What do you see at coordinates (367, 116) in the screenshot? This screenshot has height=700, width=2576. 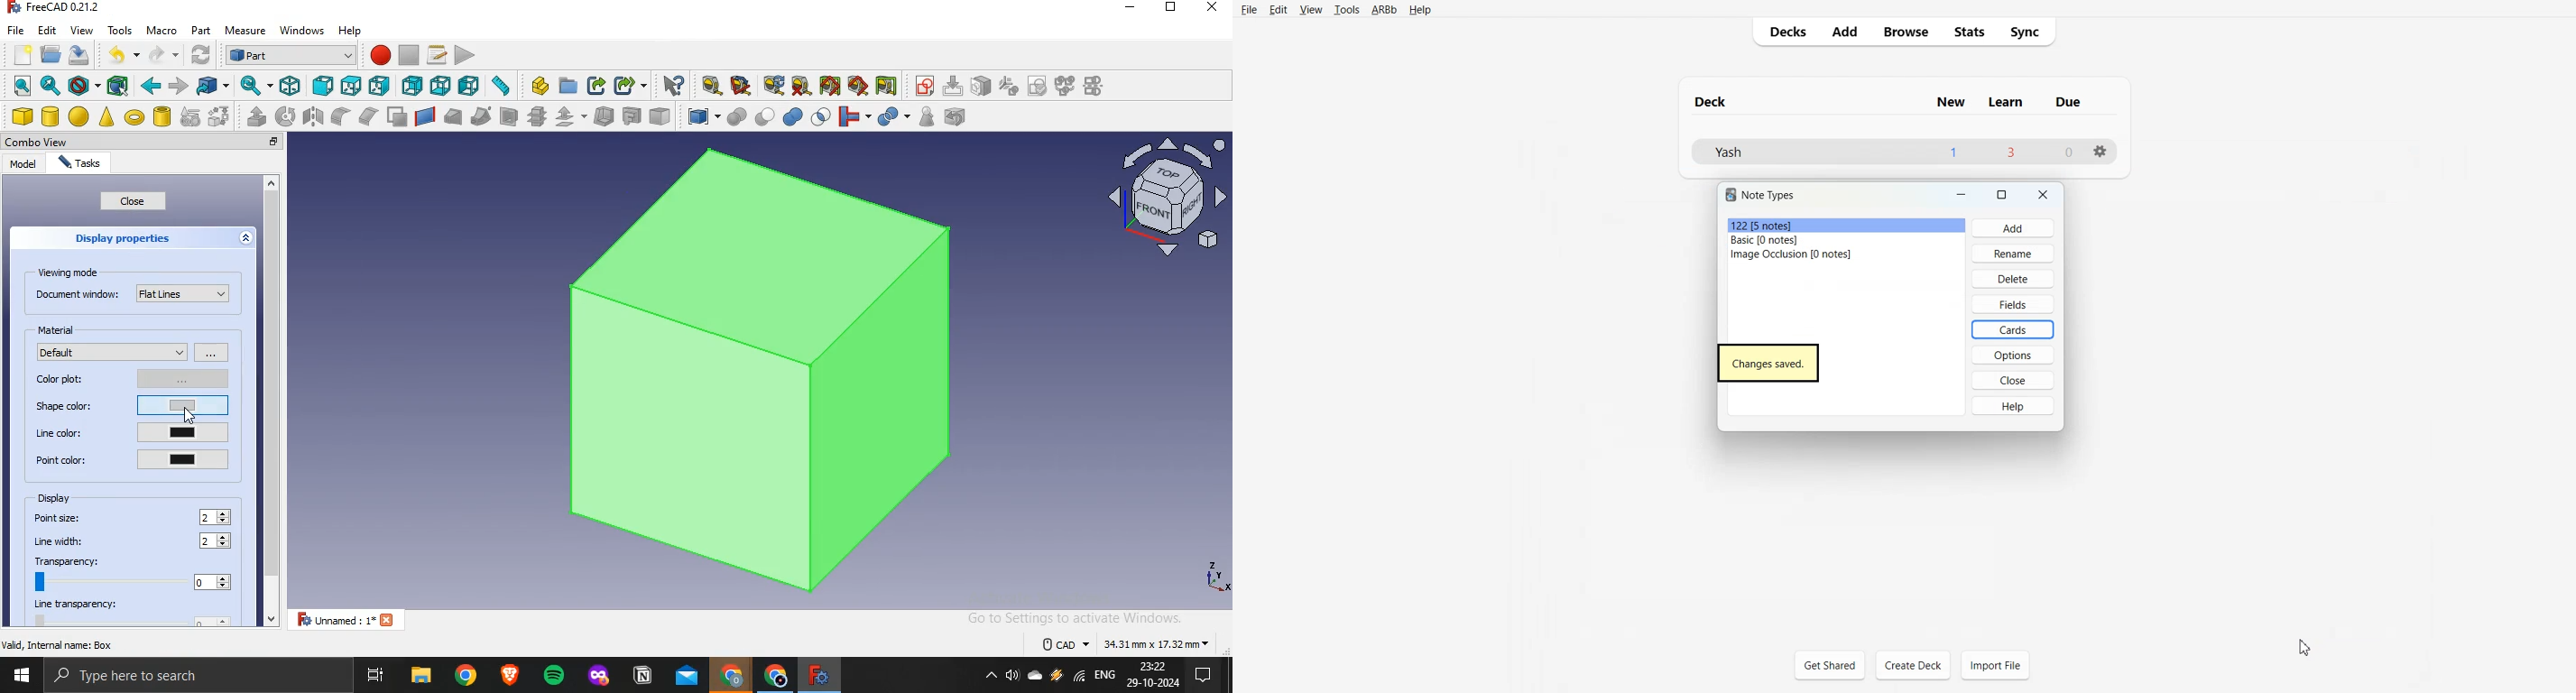 I see `chamfer` at bounding box center [367, 116].